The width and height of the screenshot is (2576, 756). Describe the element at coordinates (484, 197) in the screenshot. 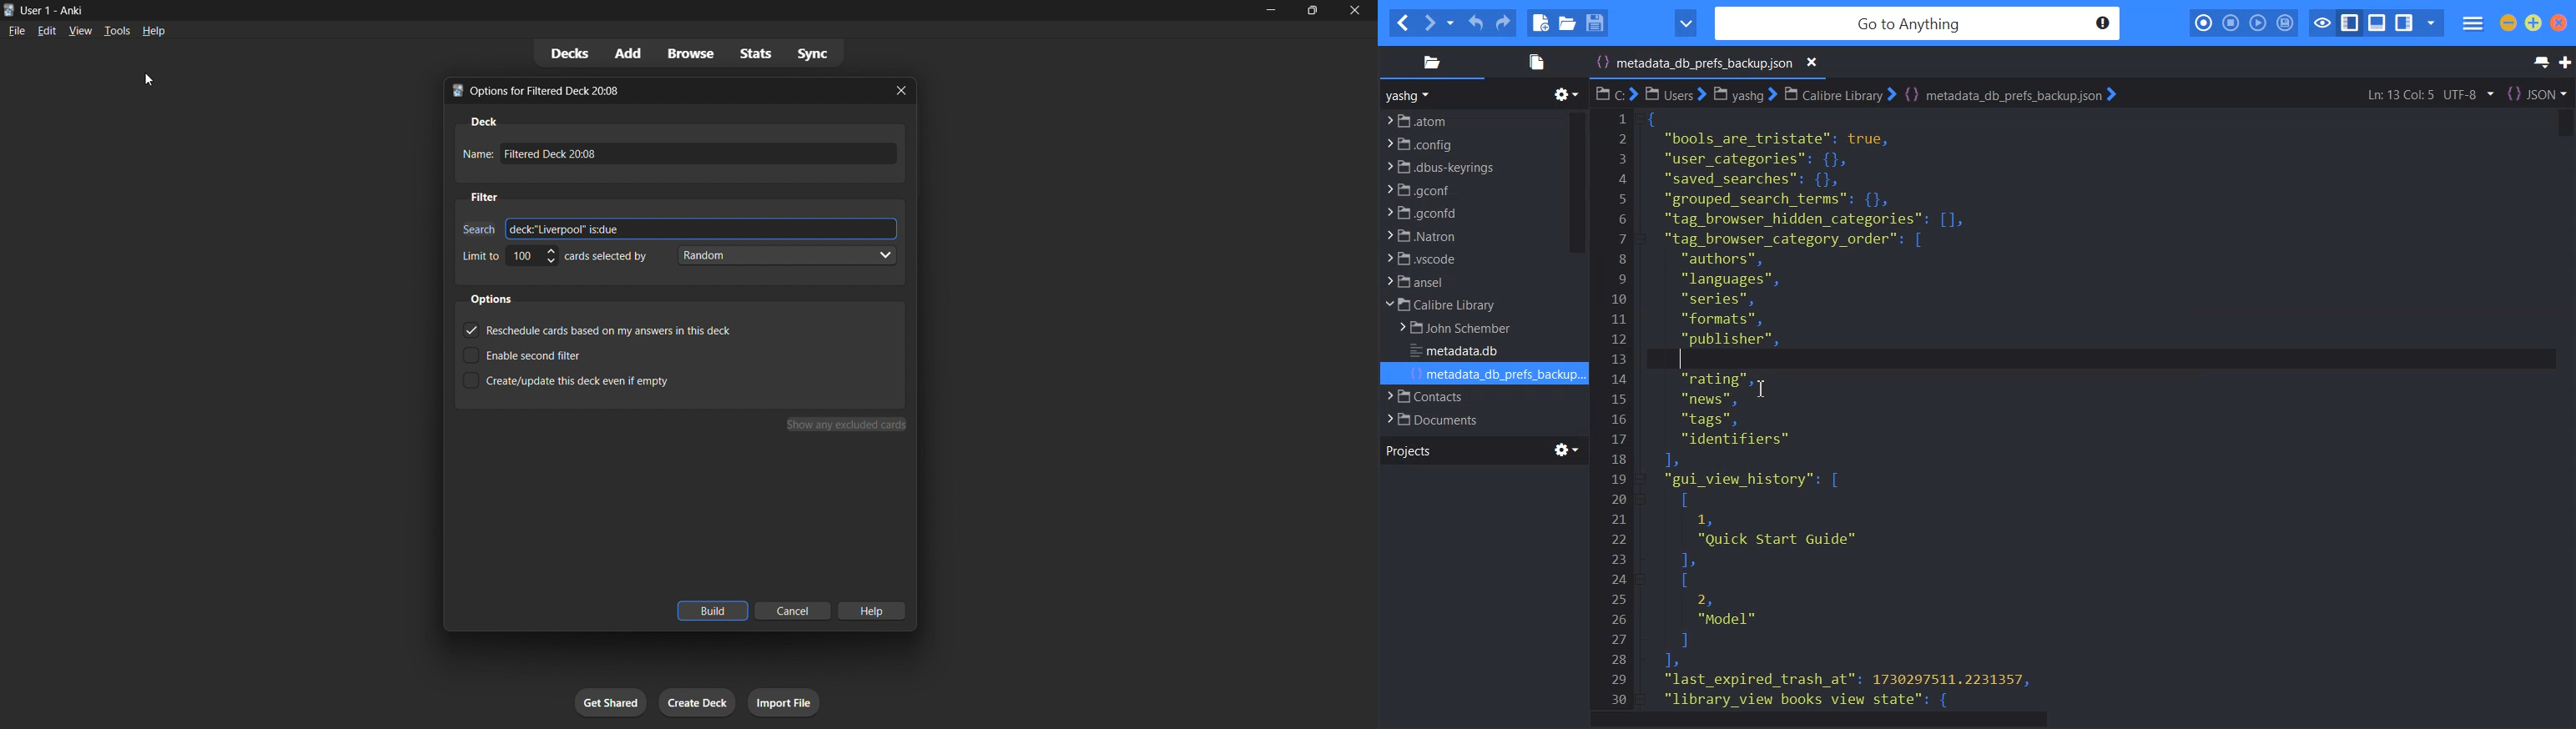

I see `Filter` at that location.